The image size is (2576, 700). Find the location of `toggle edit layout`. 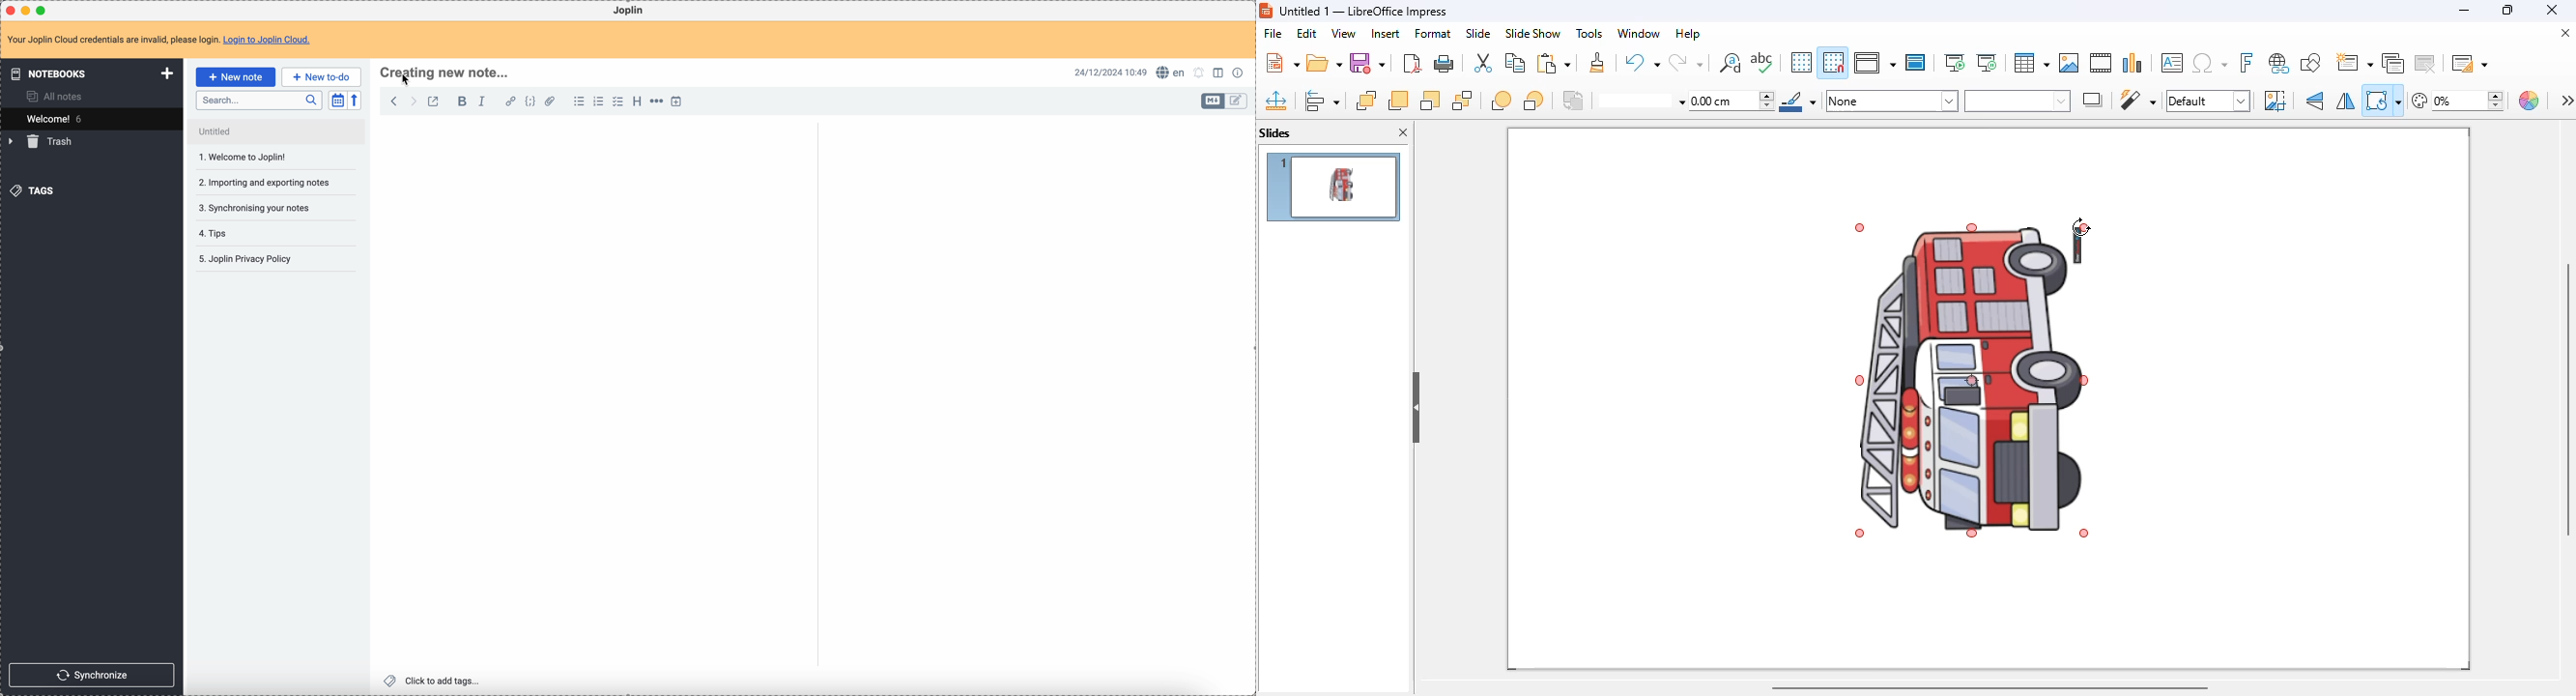

toggle edit layout is located at coordinates (1237, 101).